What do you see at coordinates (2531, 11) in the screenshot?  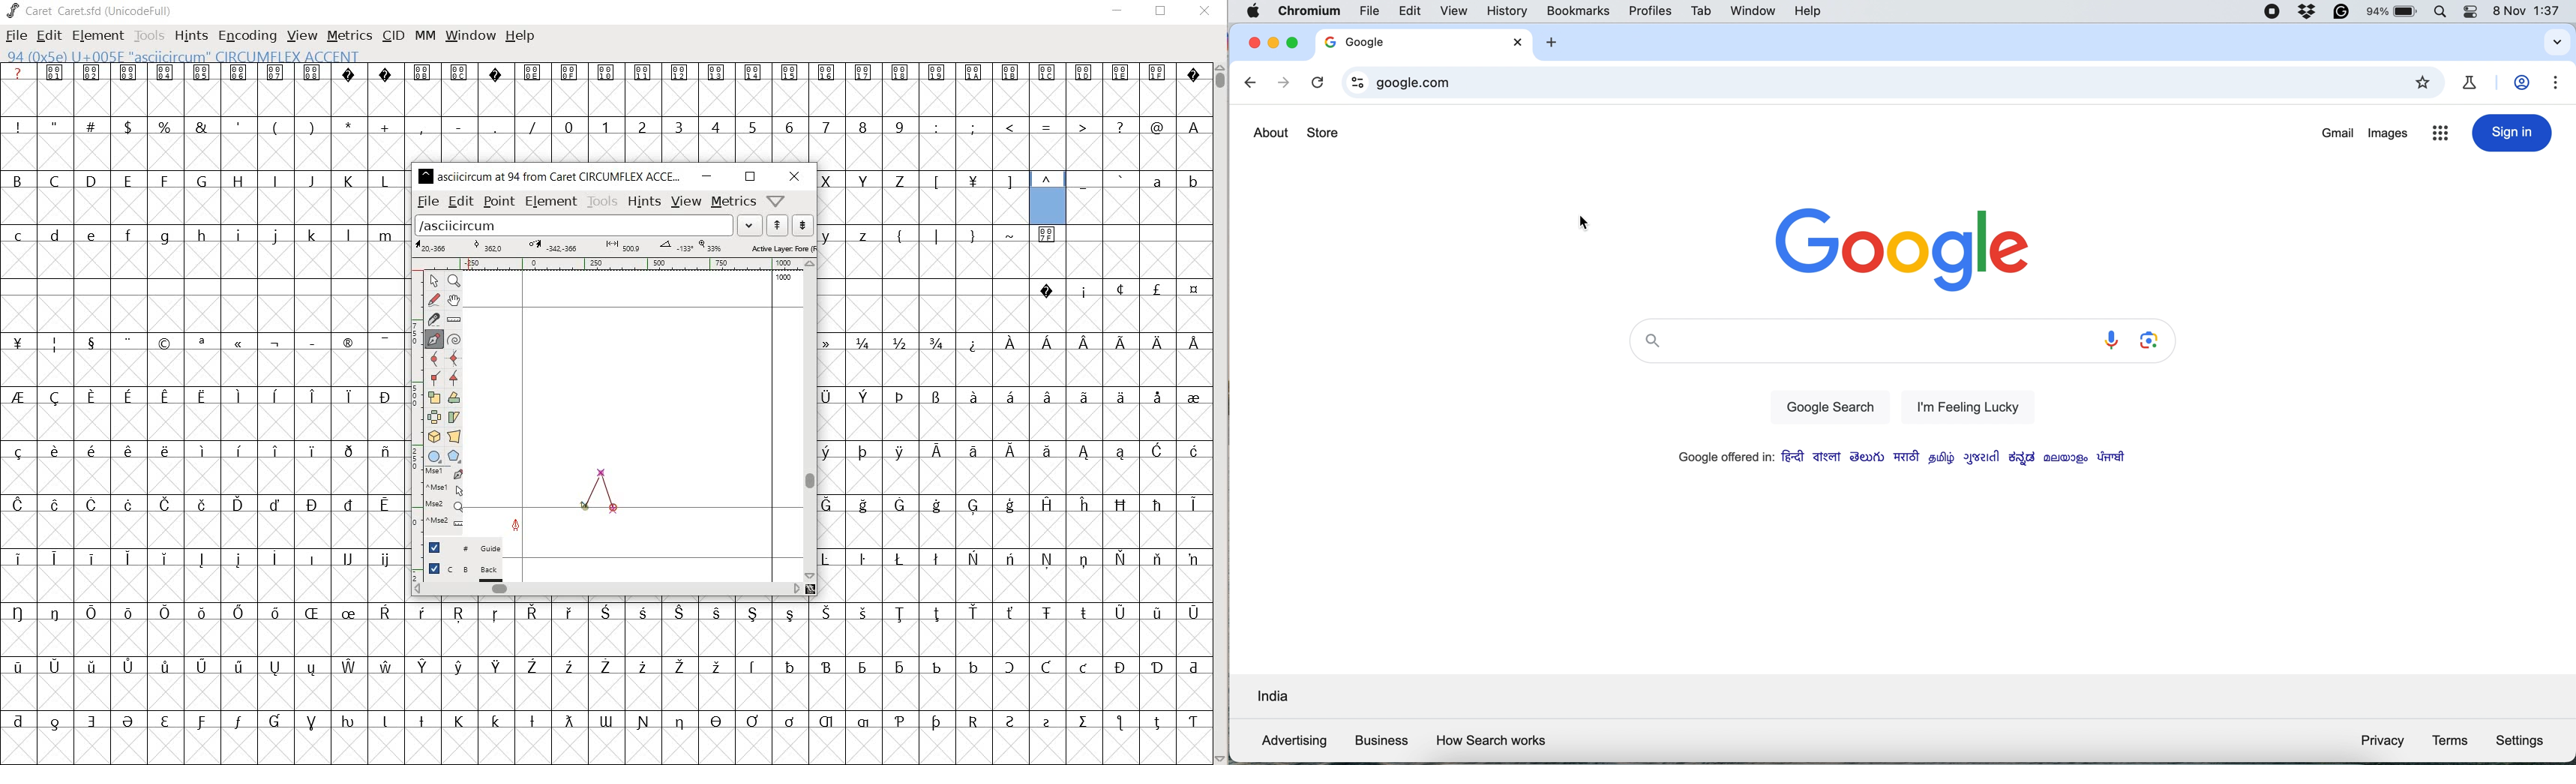 I see `date and time` at bounding box center [2531, 11].